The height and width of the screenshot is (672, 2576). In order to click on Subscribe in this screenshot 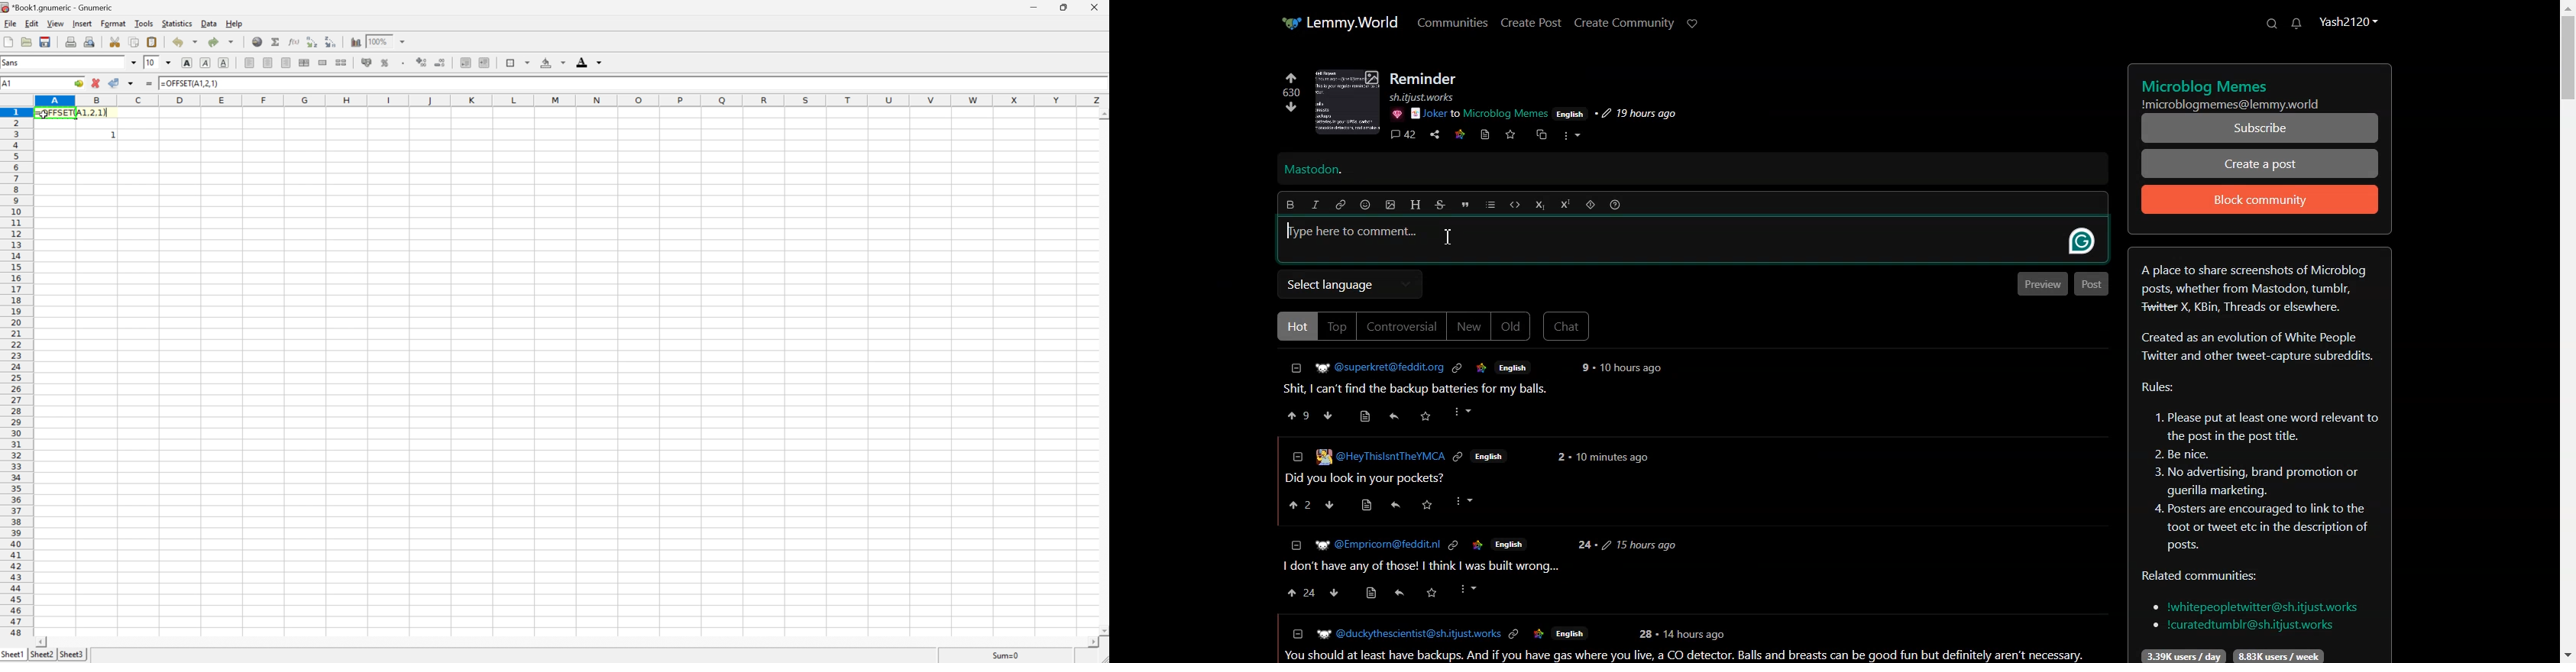, I will do `click(2260, 128)`.